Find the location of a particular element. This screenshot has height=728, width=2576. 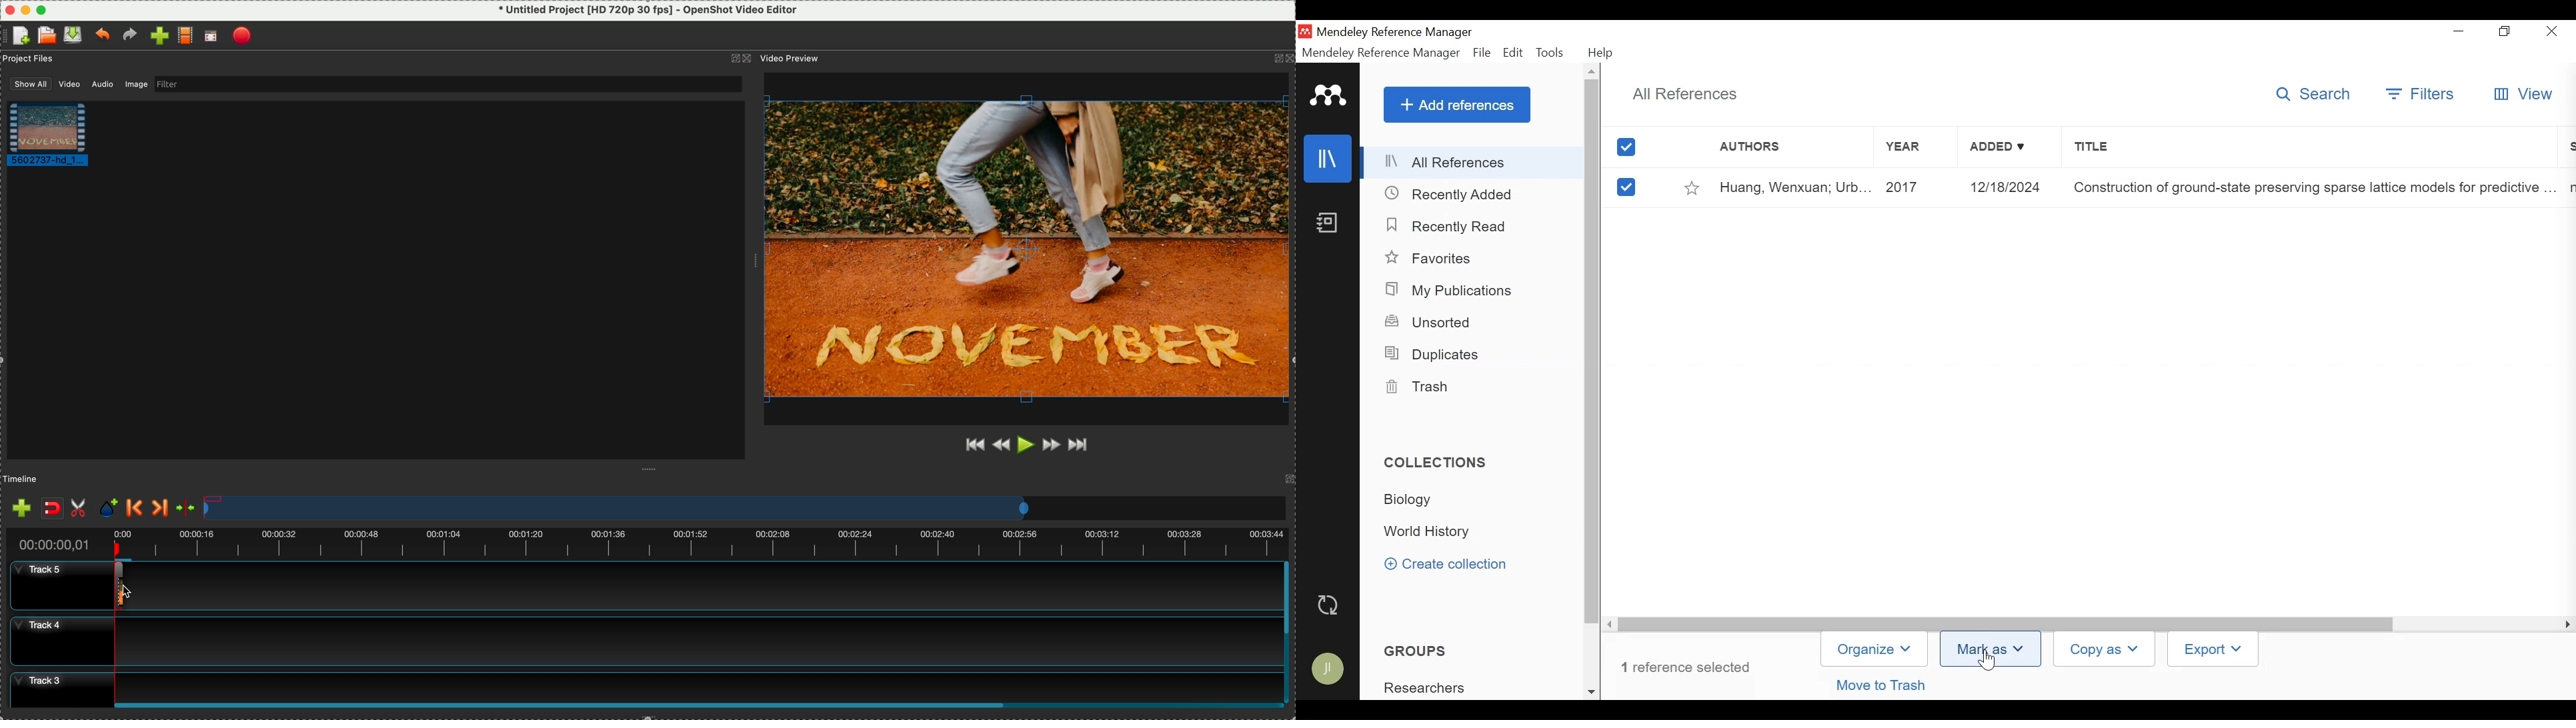

Scroll Right is located at coordinates (2568, 625).